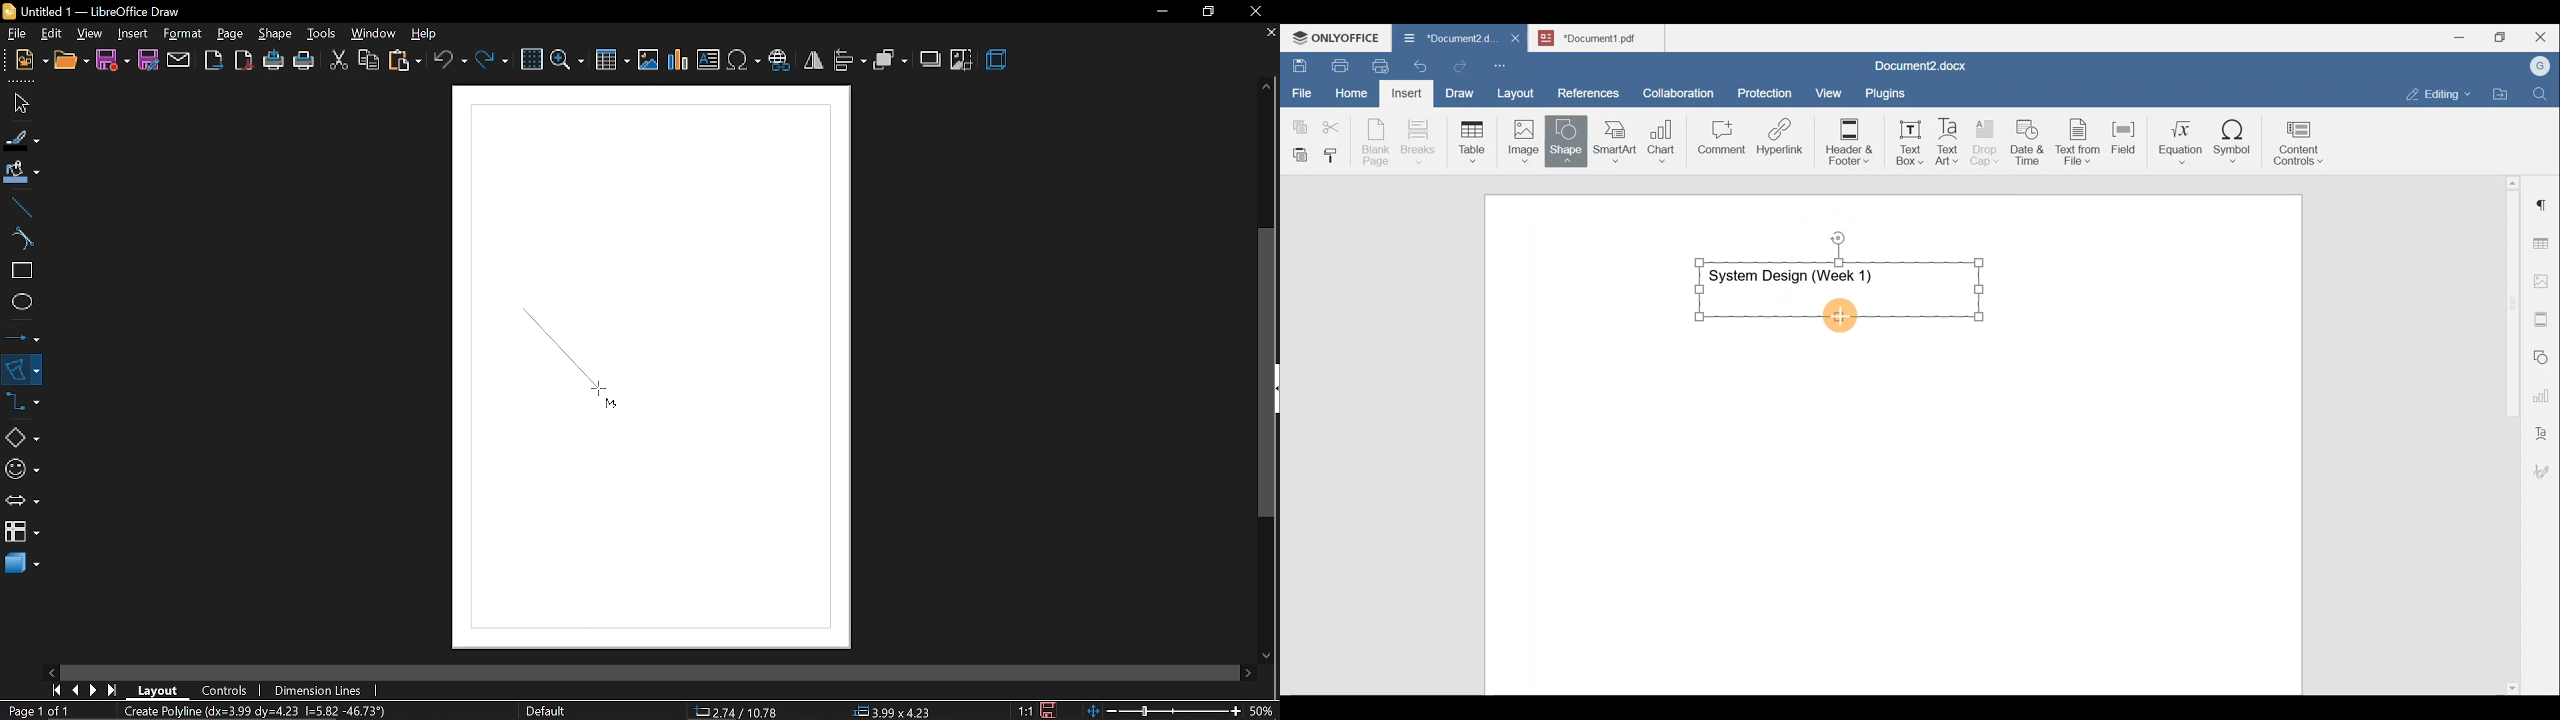  What do you see at coordinates (372, 34) in the screenshot?
I see `window` at bounding box center [372, 34].